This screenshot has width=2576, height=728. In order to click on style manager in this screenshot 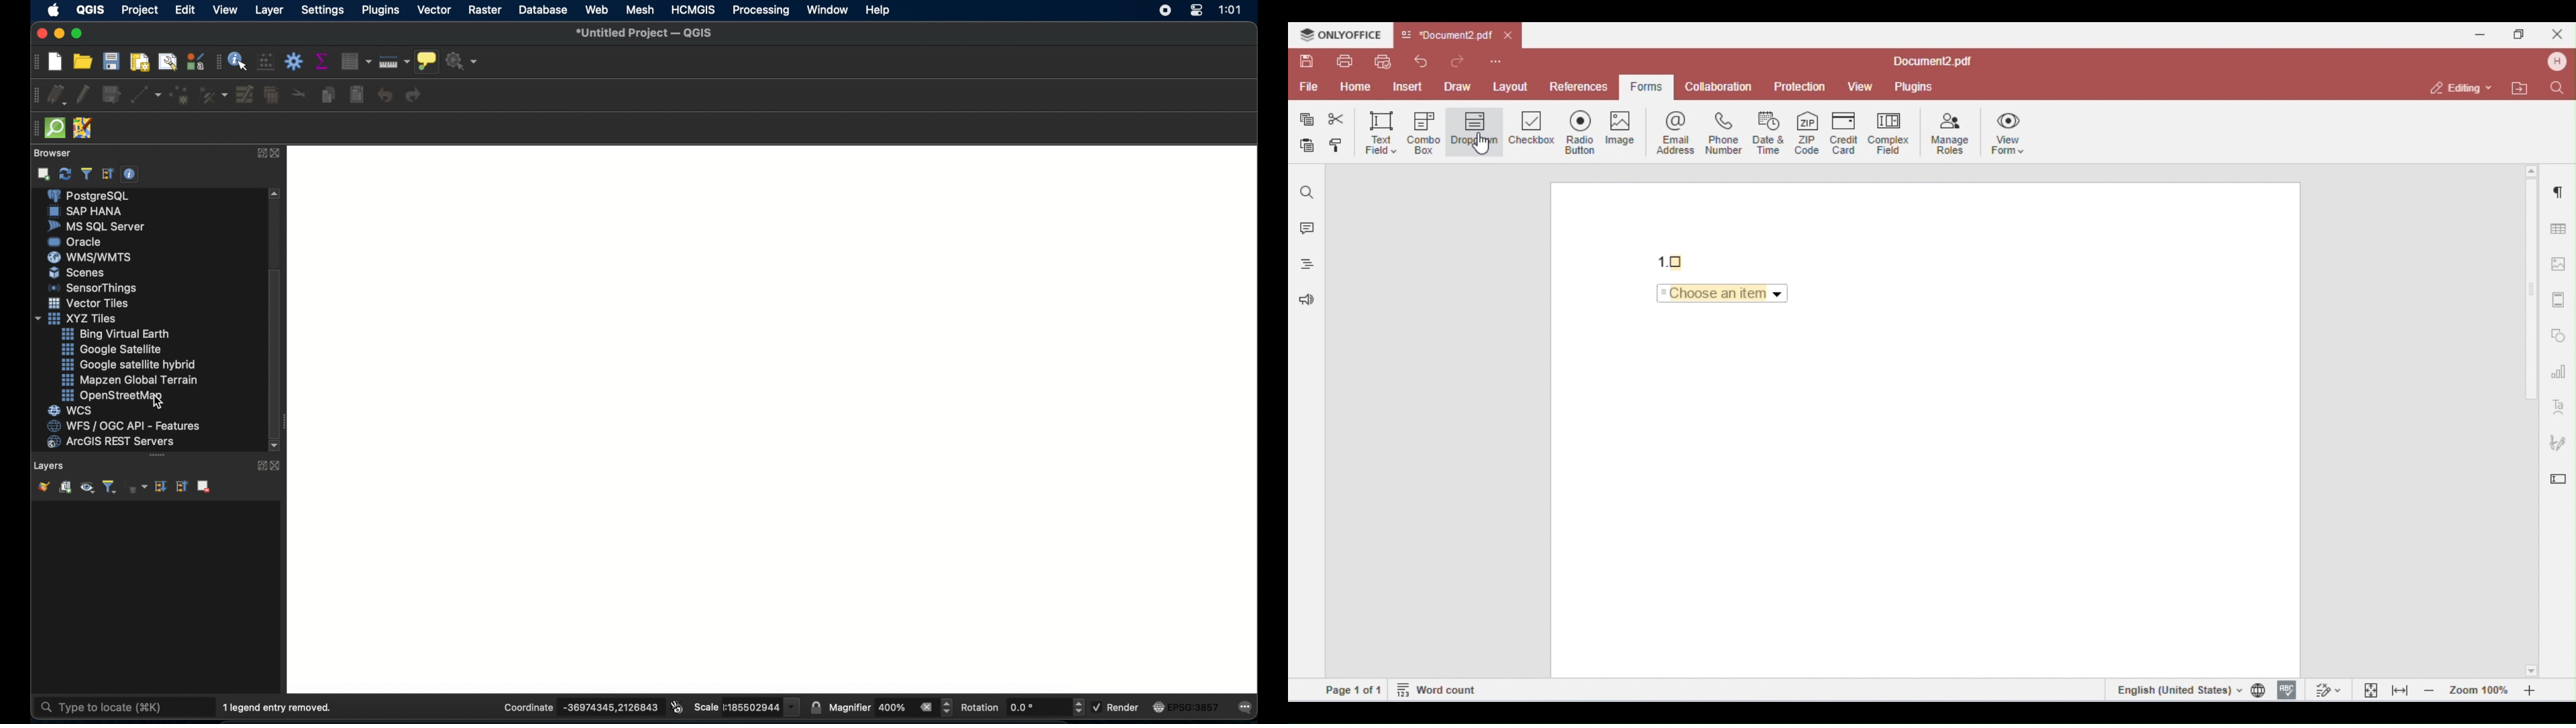, I will do `click(195, 62)`.